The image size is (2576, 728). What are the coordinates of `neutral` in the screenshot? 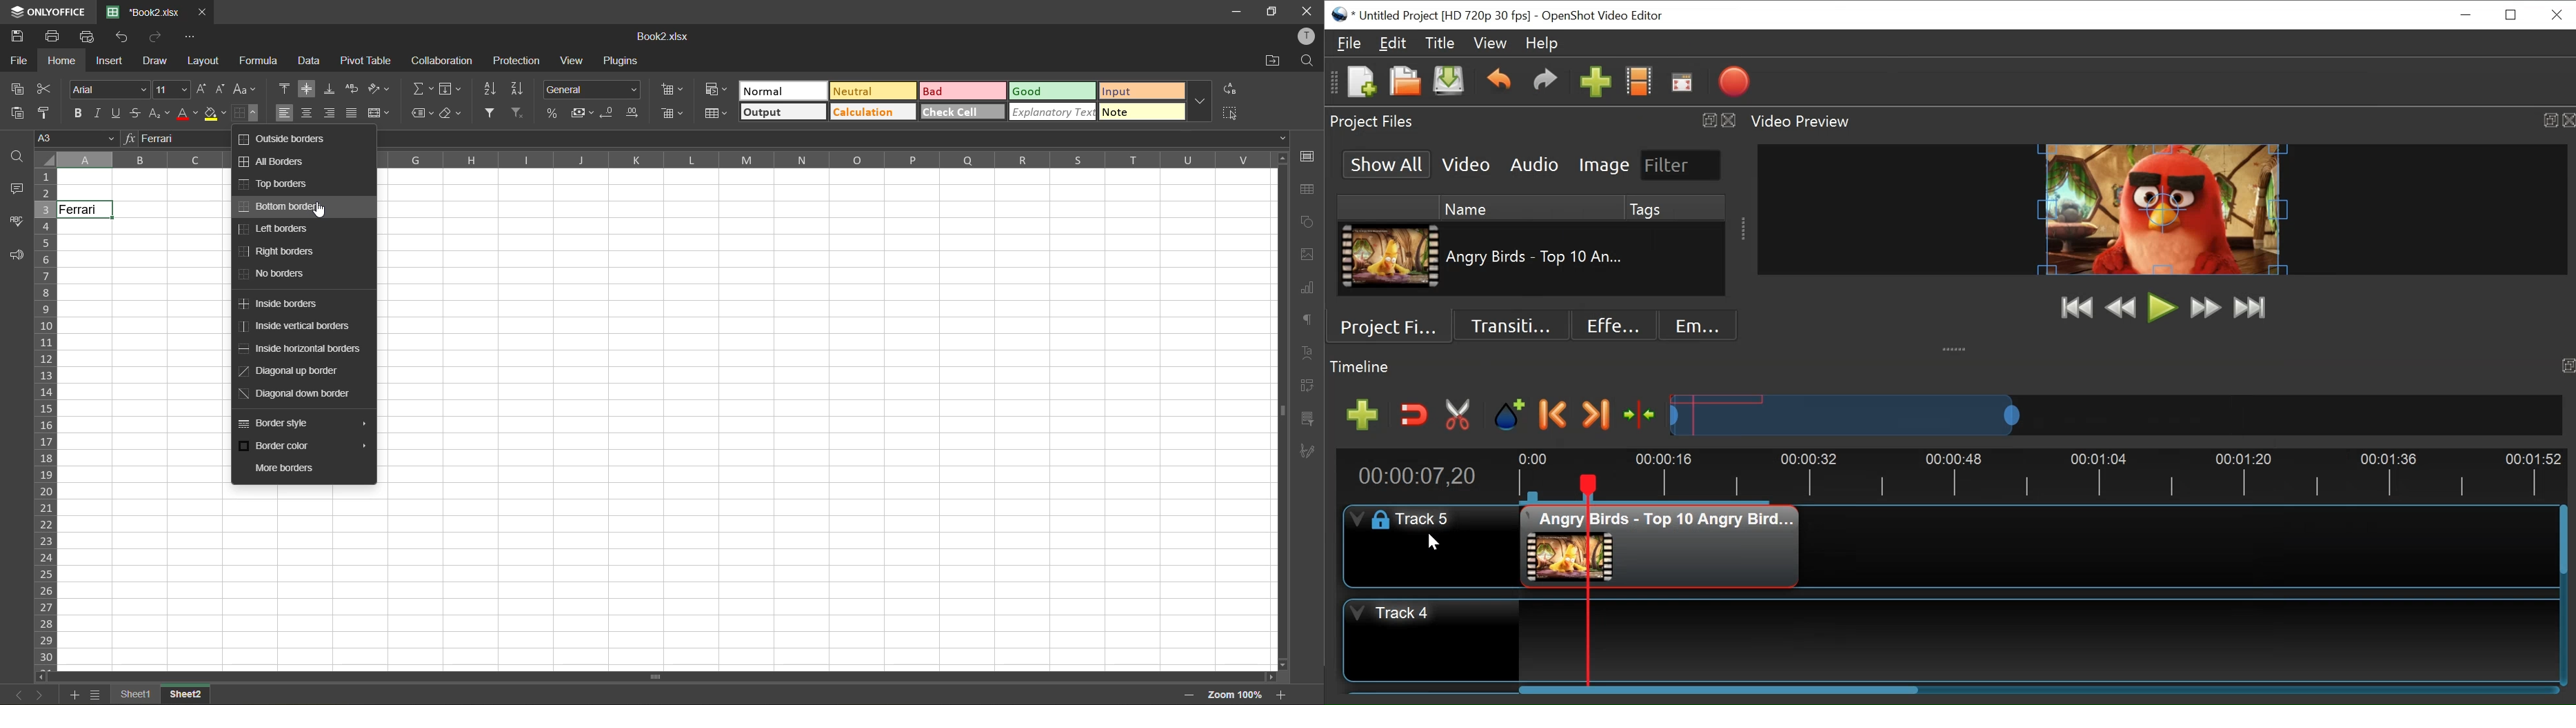 It's located at (871, 91).